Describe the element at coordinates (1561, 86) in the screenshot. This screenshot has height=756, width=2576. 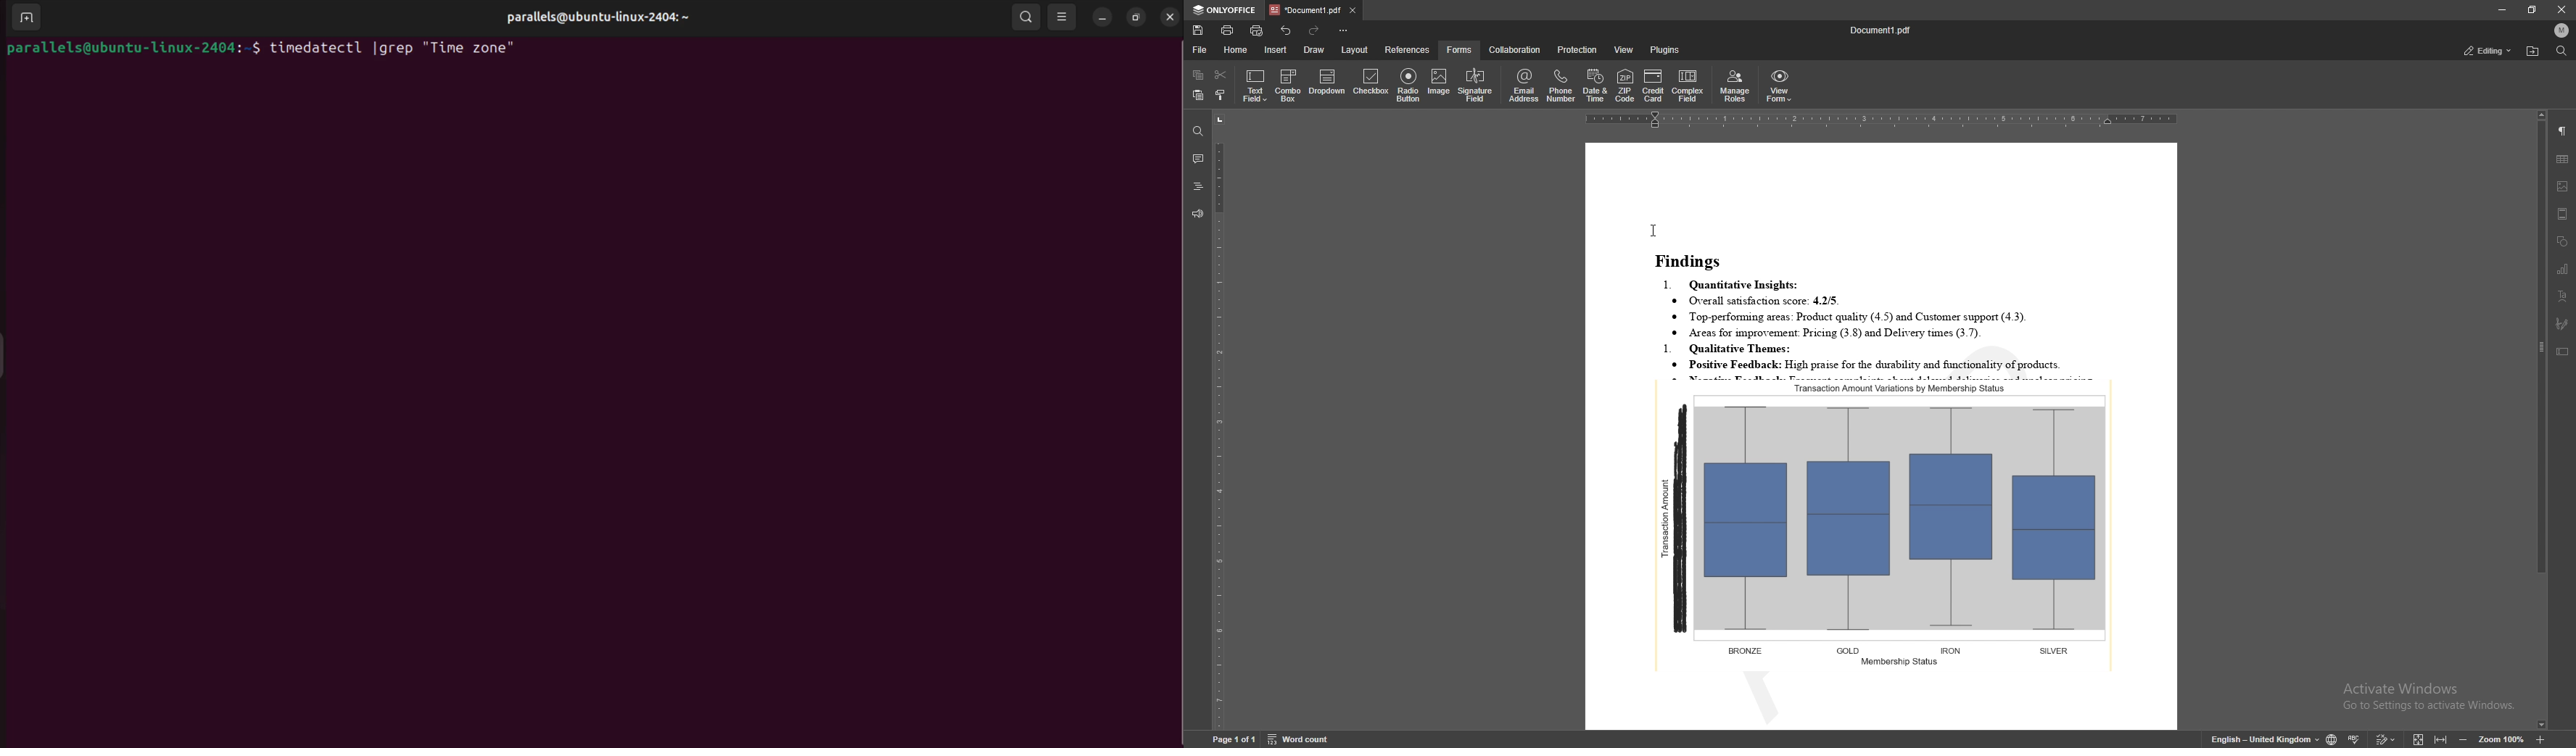
I see `phone number` at that location.